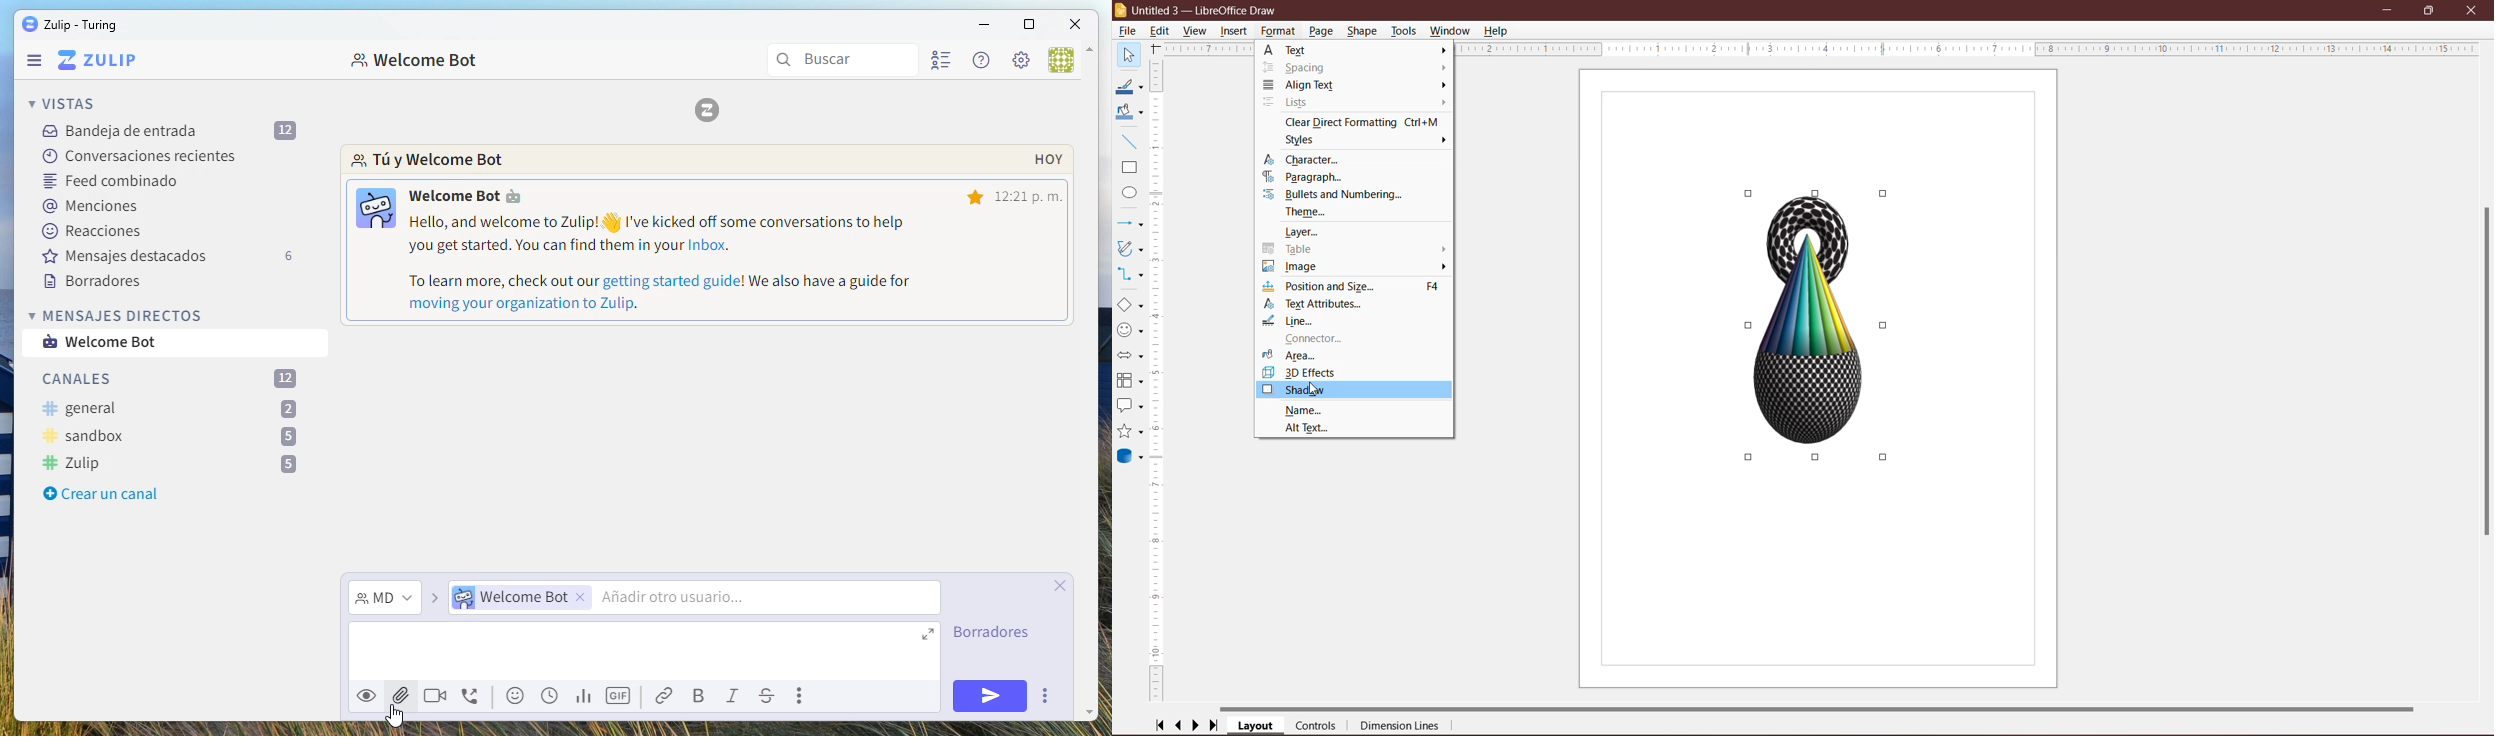 Image resolution: width=2520 pixels, height=756 pixels. I want to click on typescript, so click(767, 697).